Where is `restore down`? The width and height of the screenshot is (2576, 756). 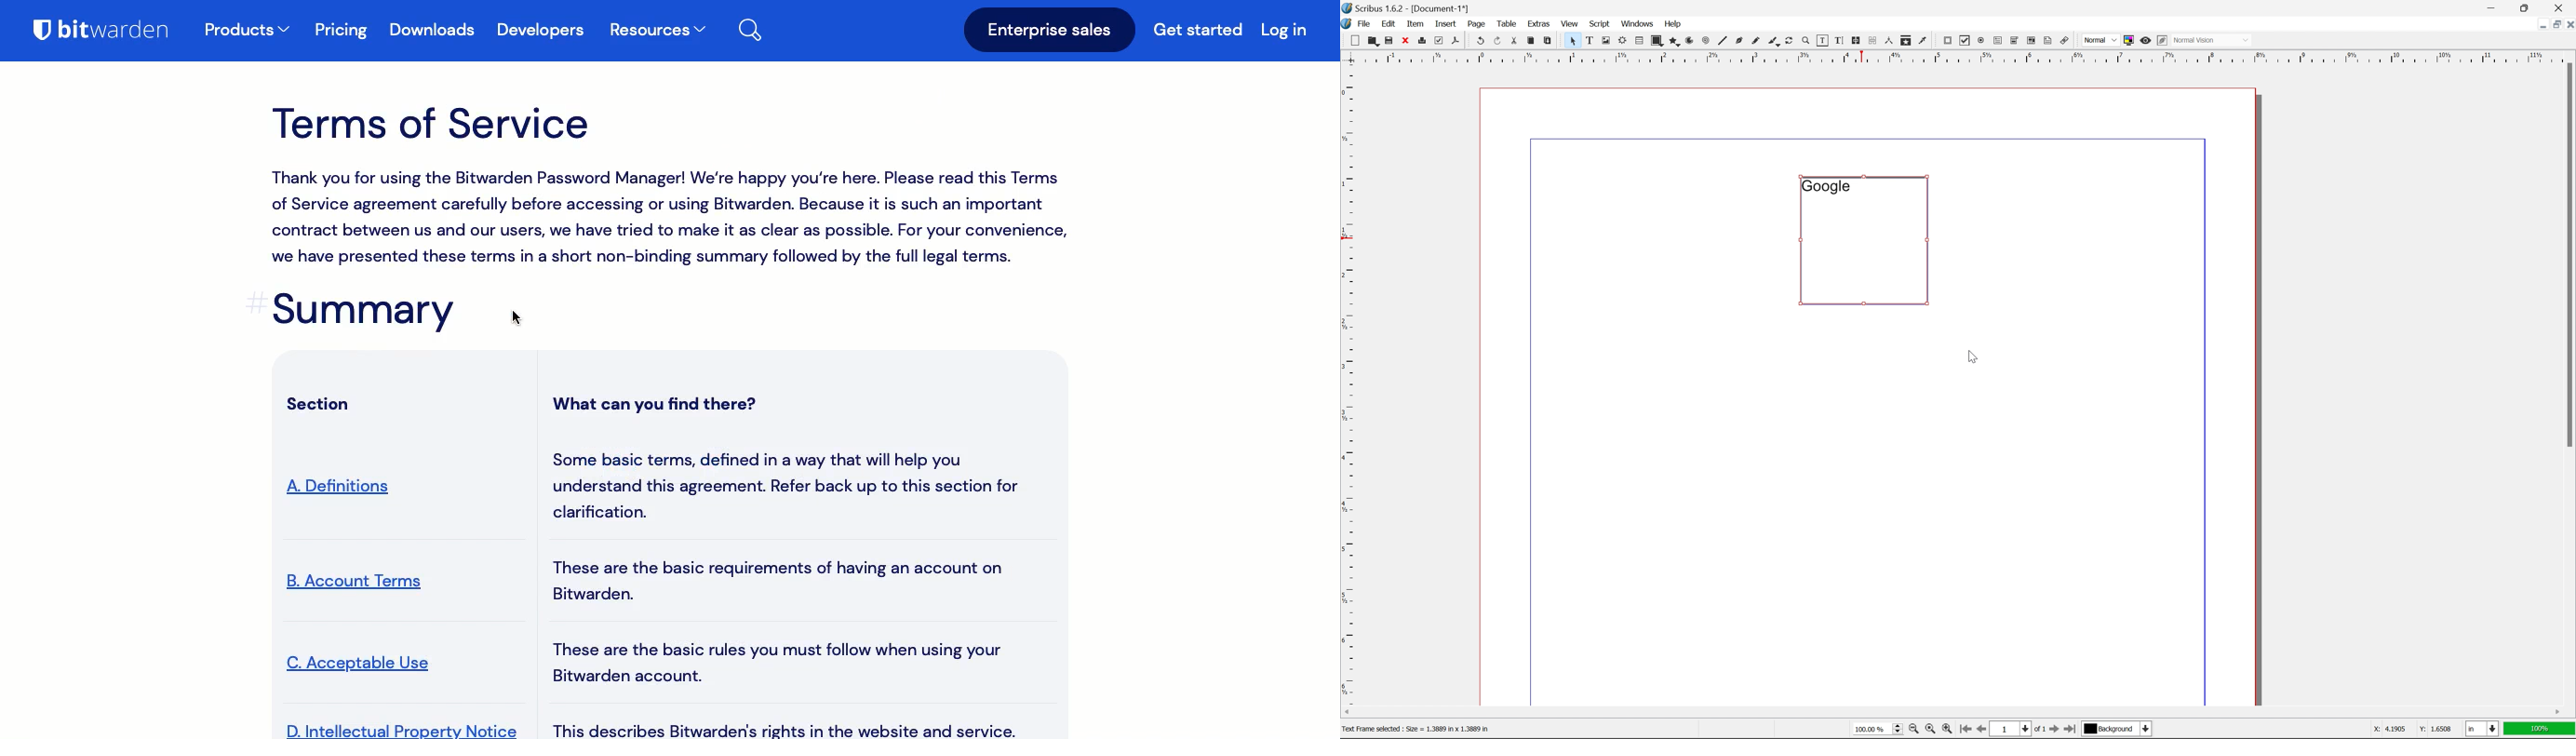
restore down is located at coordinates (2553, 24).